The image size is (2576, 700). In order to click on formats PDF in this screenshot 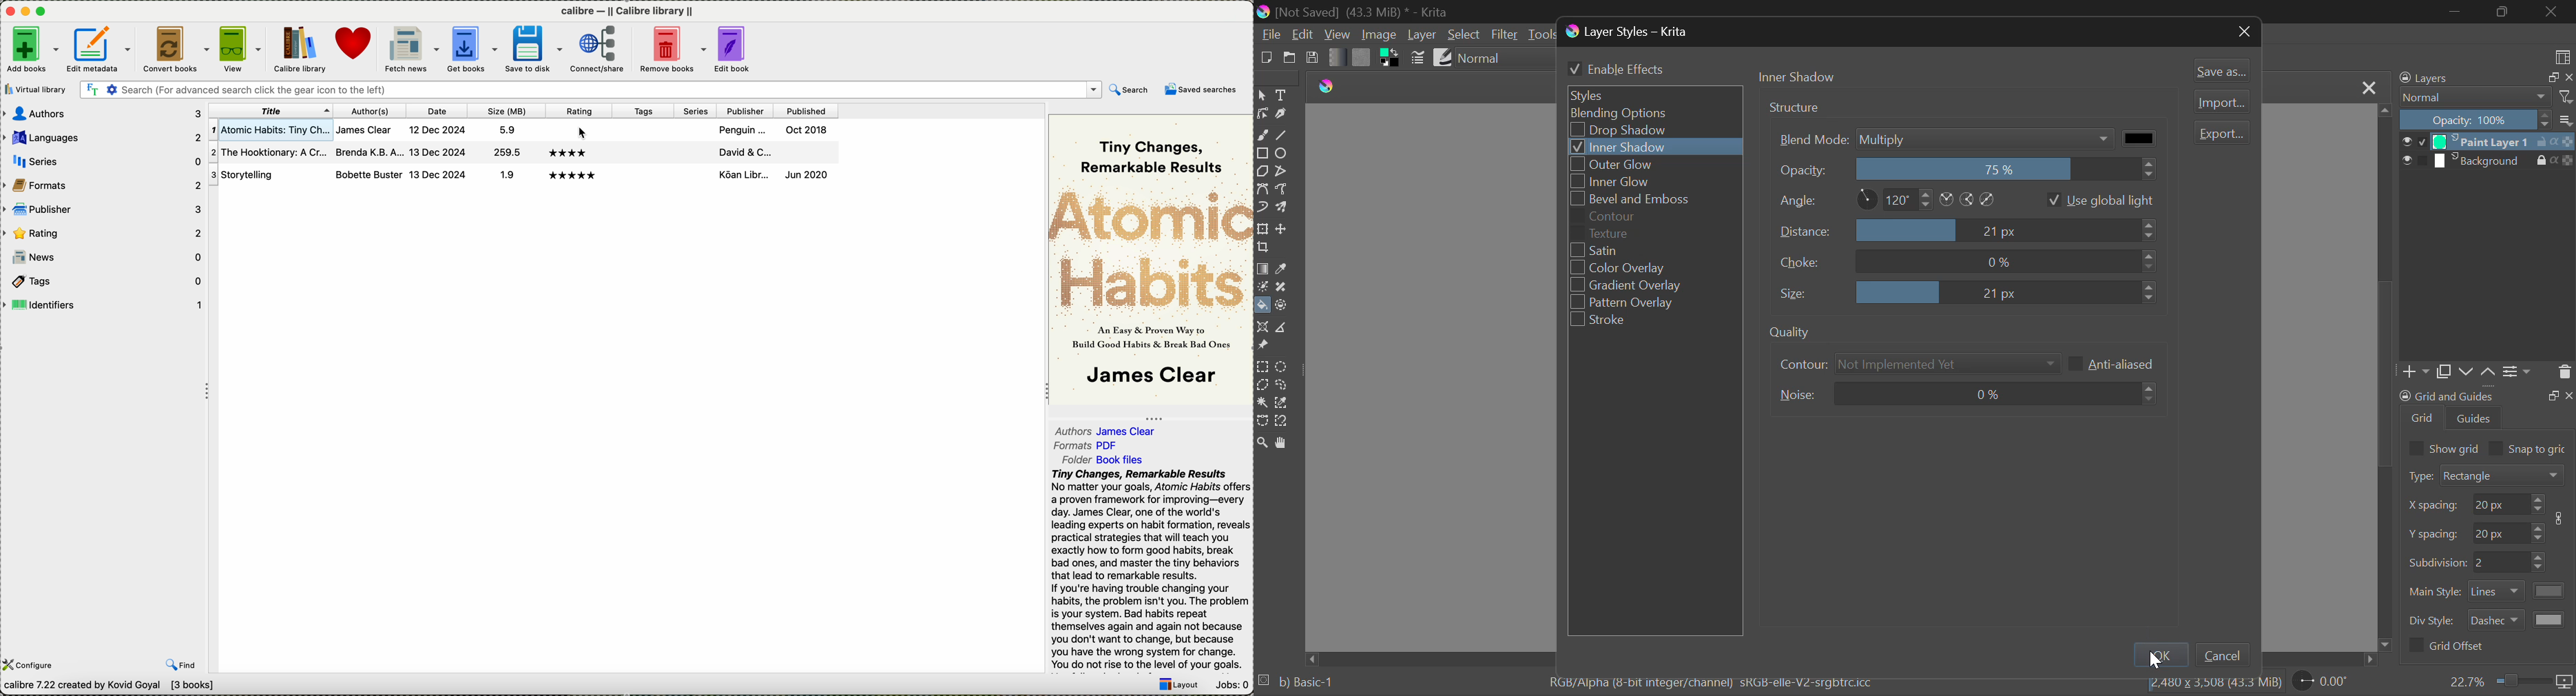, I will do `click(1070, 445)`.